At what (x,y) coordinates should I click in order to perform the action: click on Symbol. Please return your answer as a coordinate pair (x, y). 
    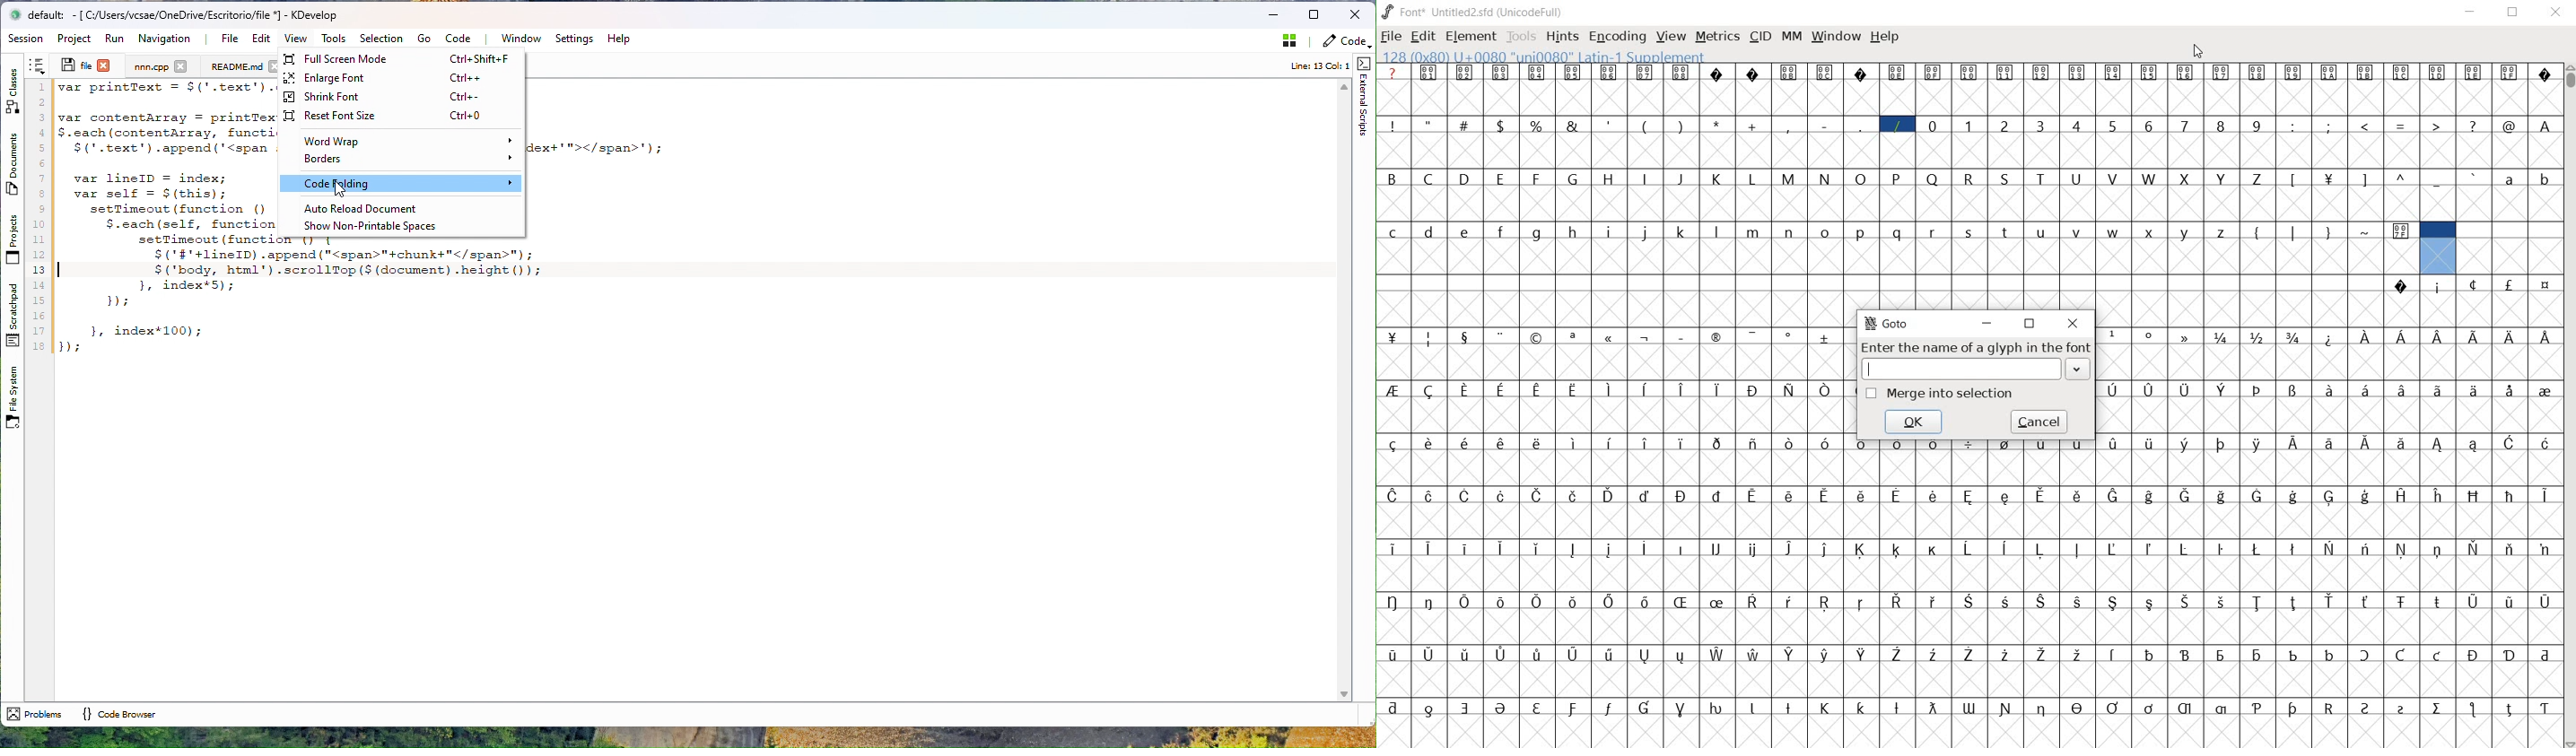
    Looking at the image, I should click on (1609, 337).